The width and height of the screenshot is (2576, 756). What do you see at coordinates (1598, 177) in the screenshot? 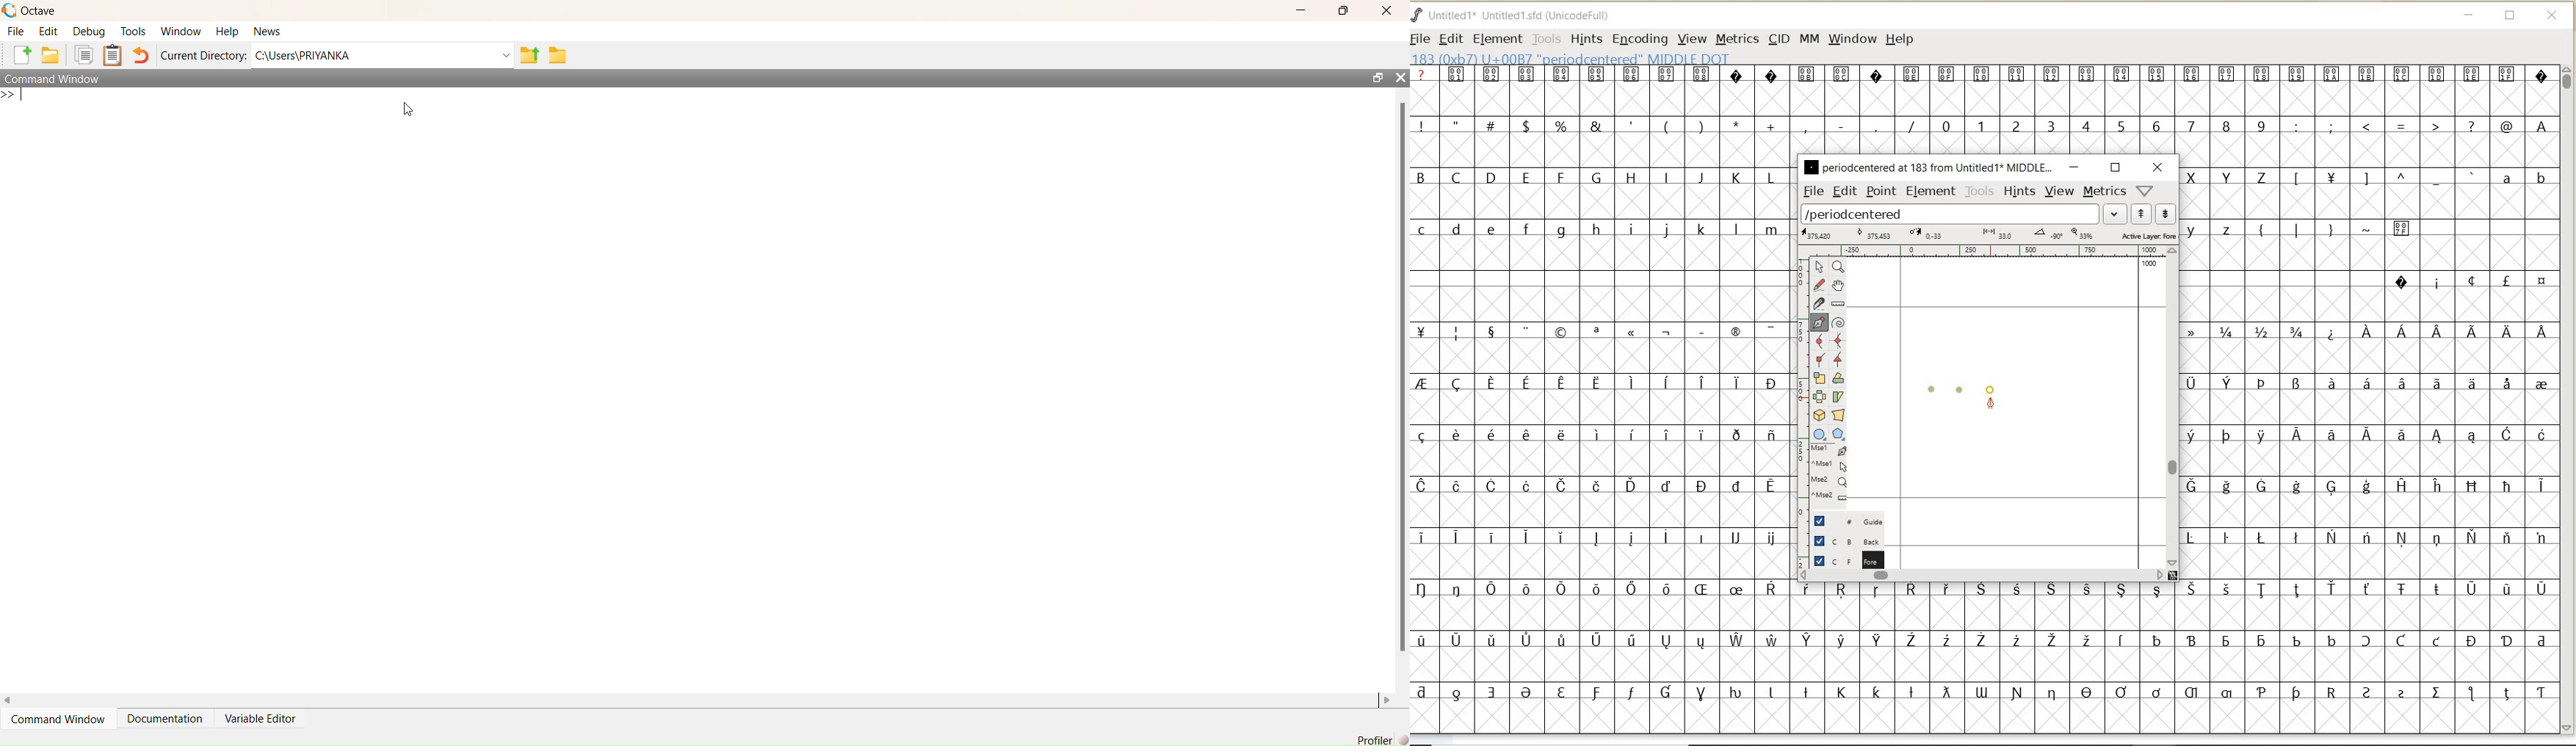
I see `uppercase letters` at bounding box center [1598, 177].